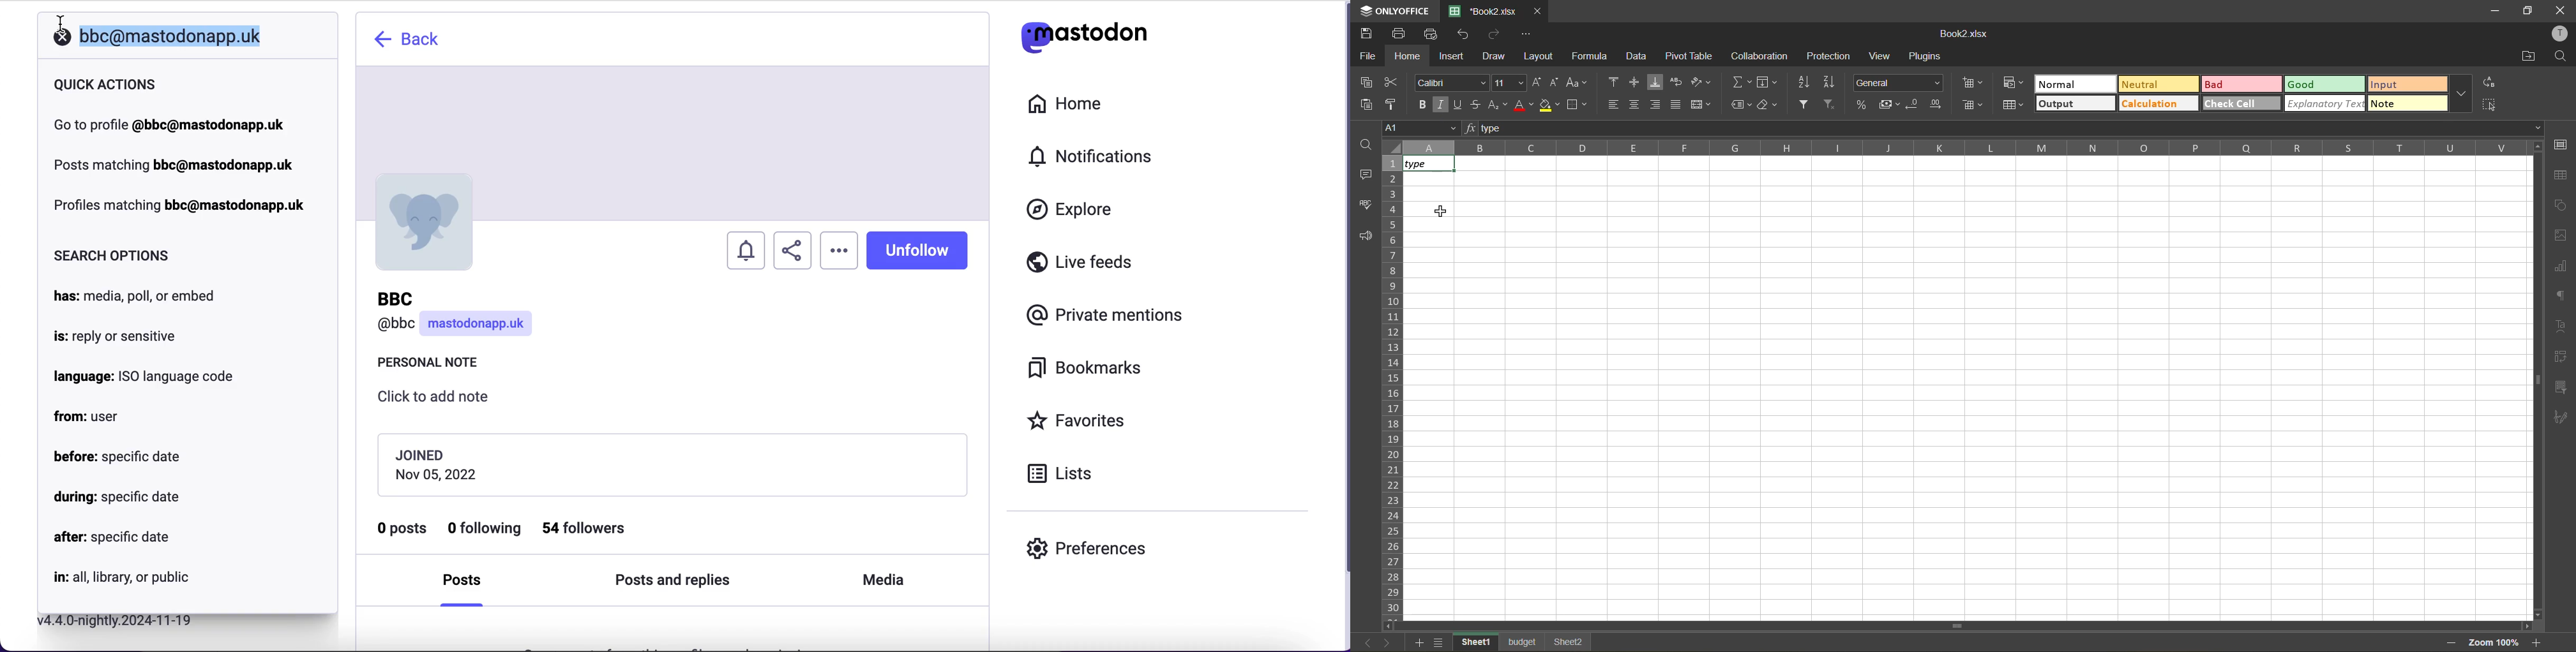 This screenshot has width=2576, height=672. What do you see at coordinates (1440, 642) in the screenshot?
I see `sheet list` at bounding box center [1440, 642].